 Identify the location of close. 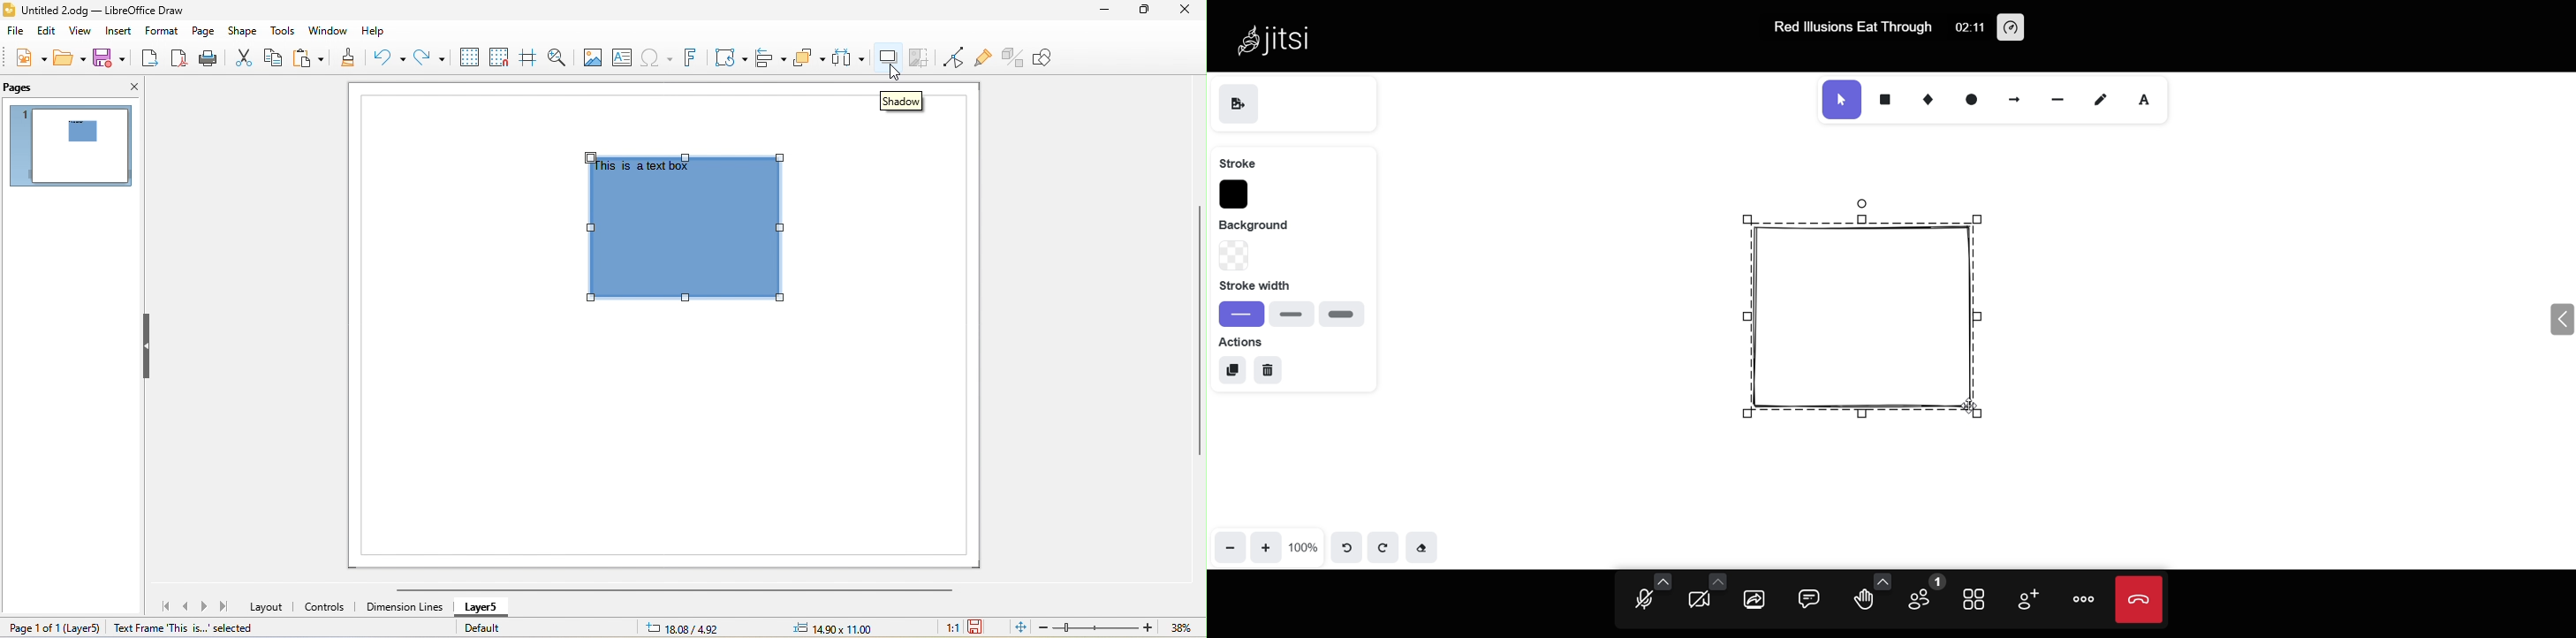
(126, 85).